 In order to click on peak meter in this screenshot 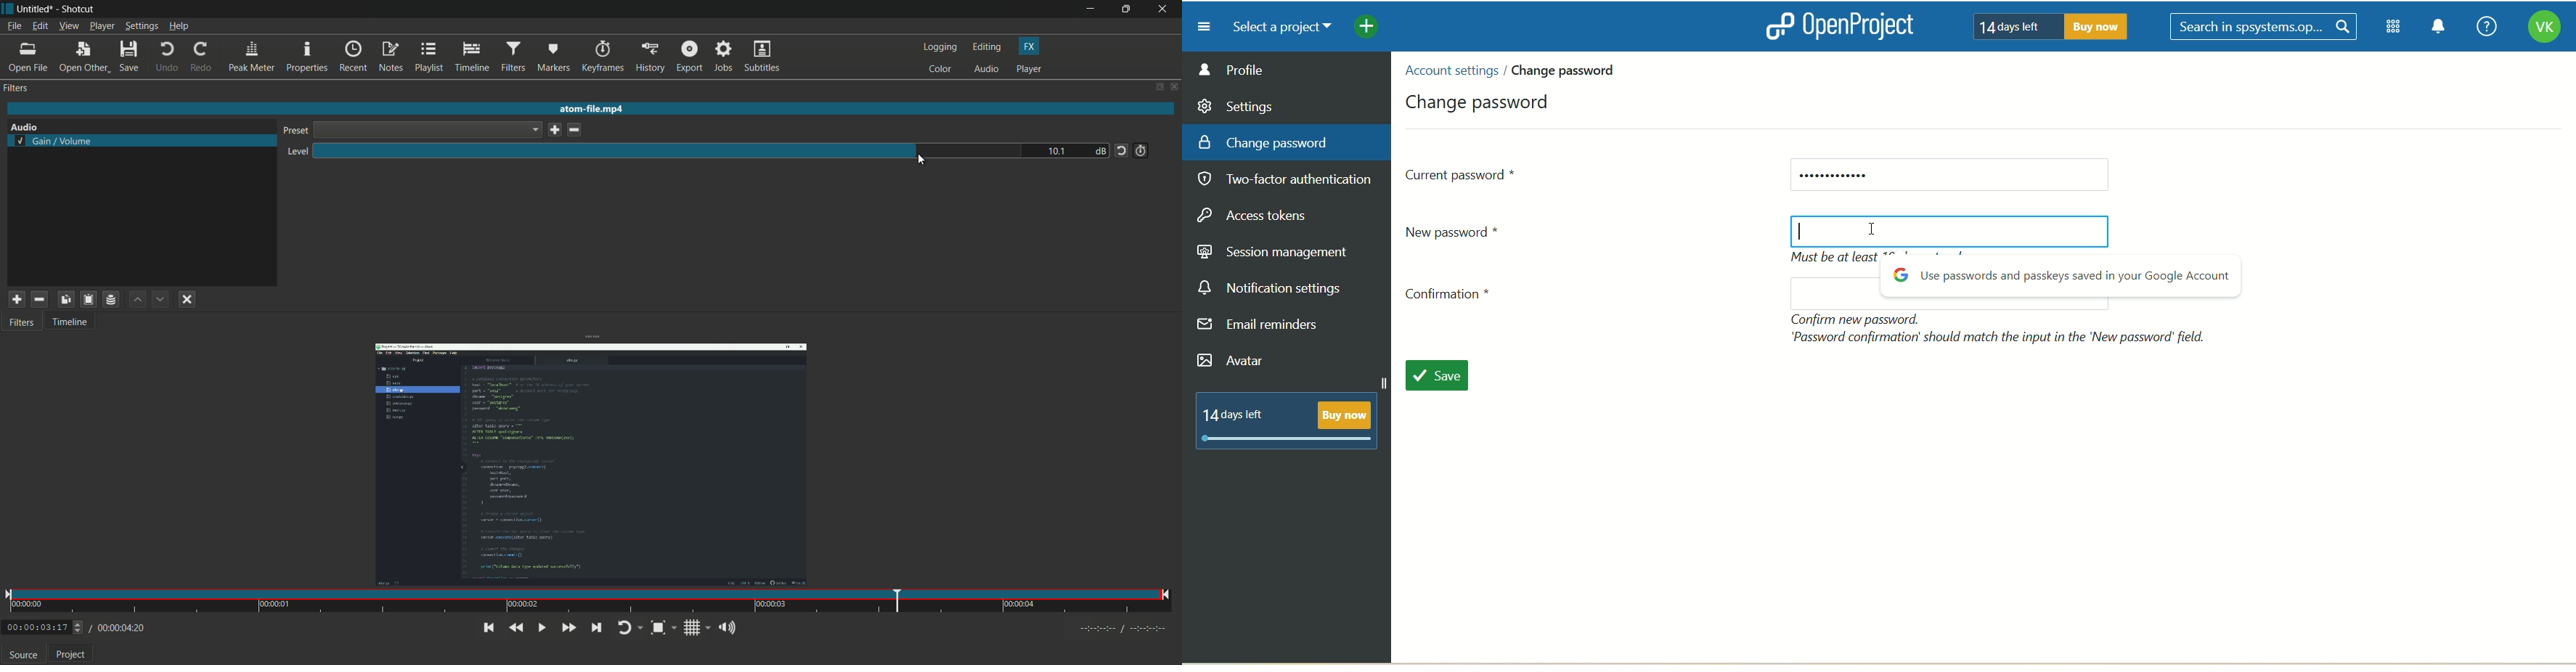, I will do `click(252, 58)`.